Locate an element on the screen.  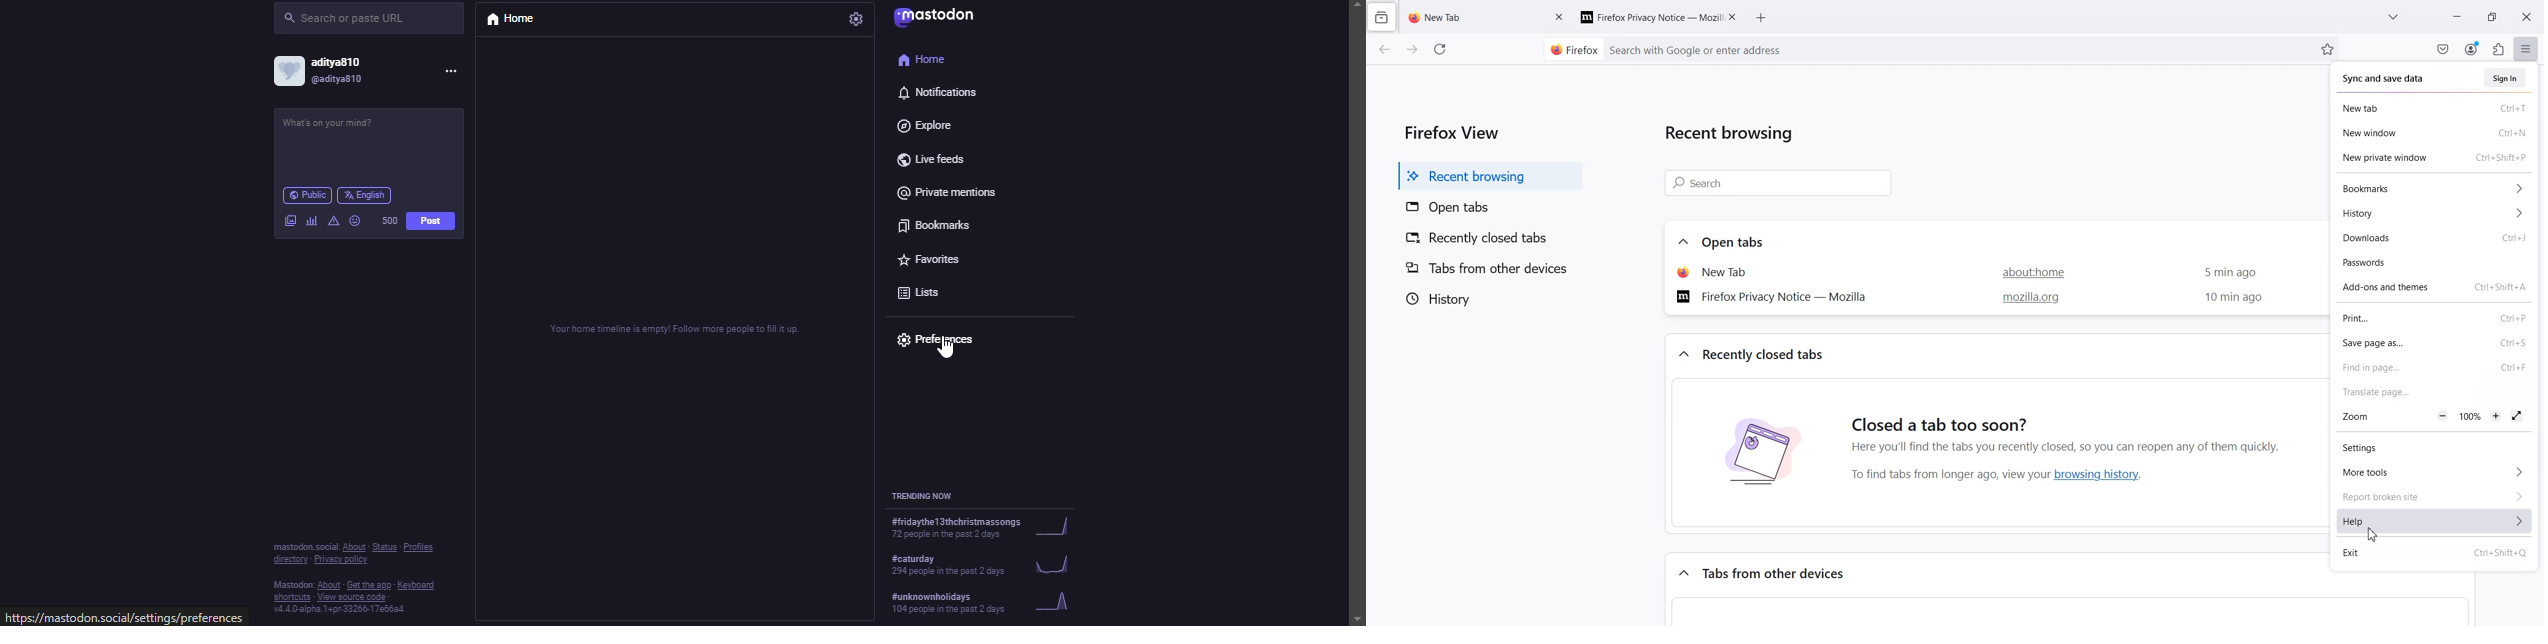
Close Tab is located at coordinates (1734, 16).